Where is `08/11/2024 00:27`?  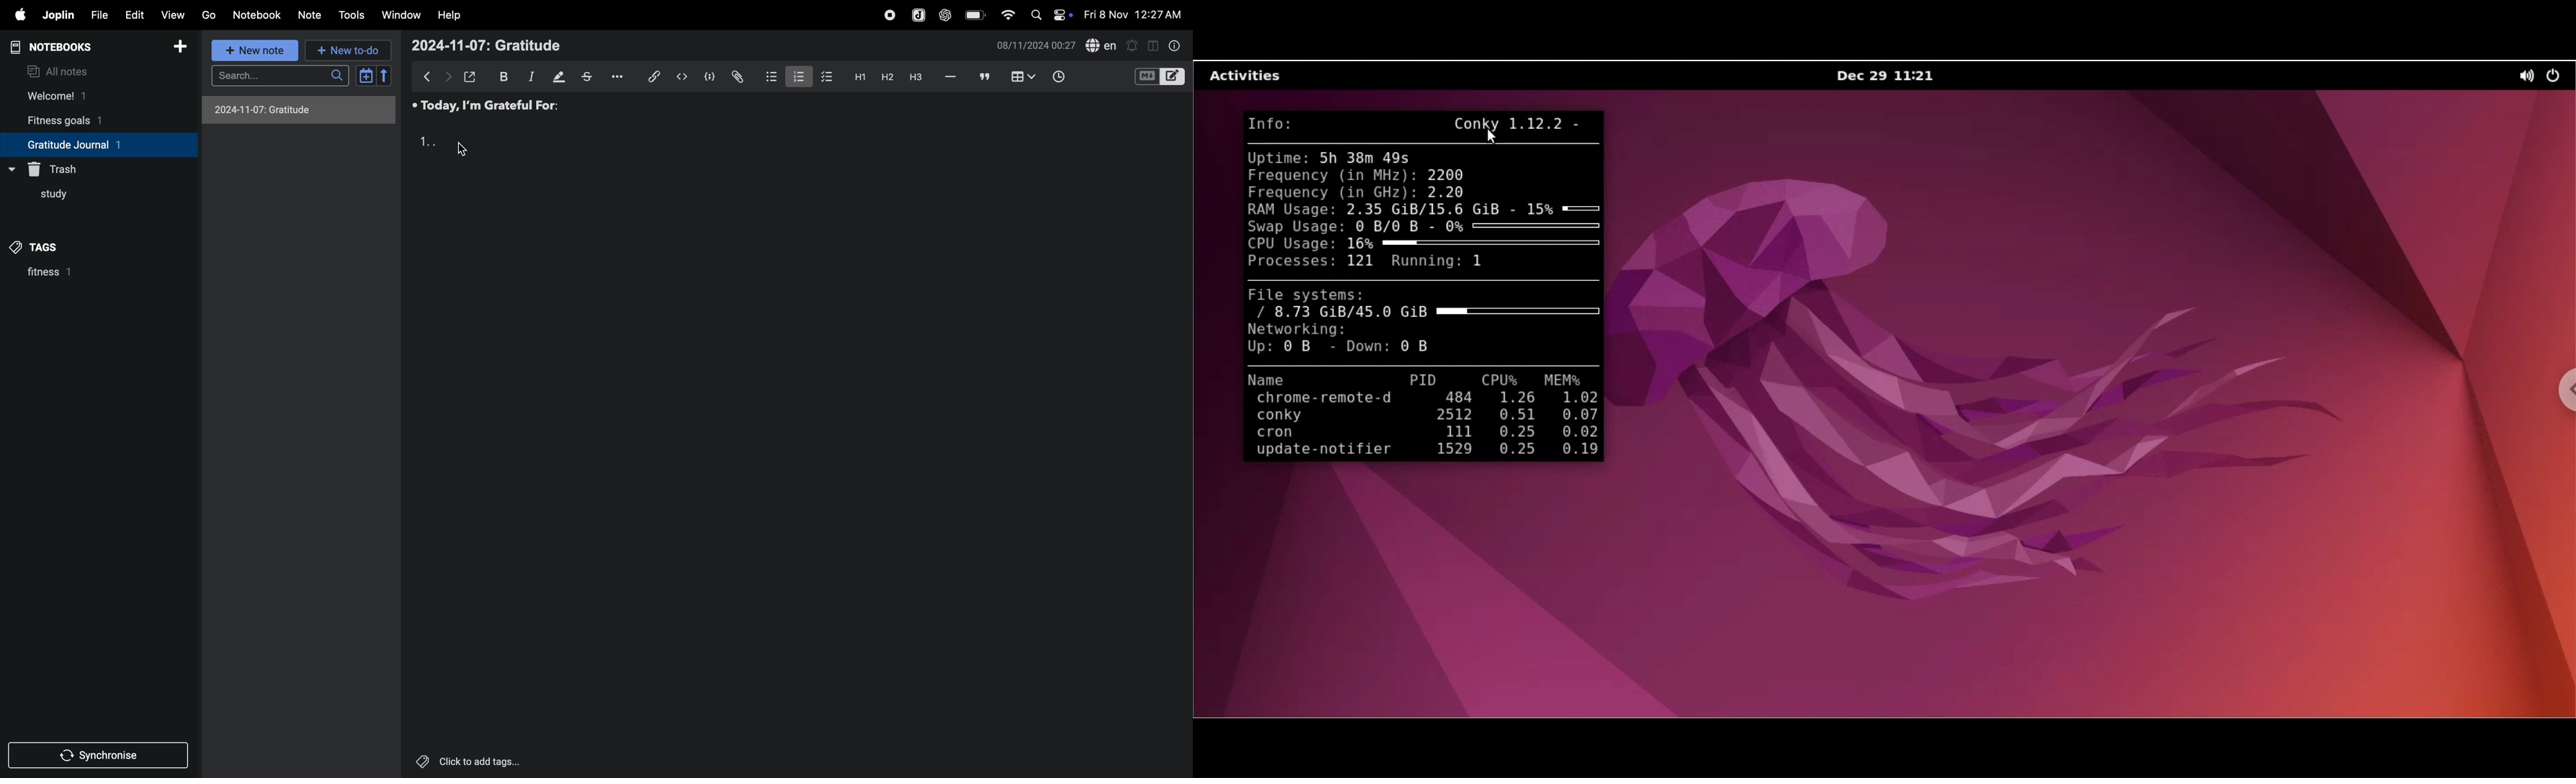 08/11/2024 00:27 is located at coordinates (1035, 44).